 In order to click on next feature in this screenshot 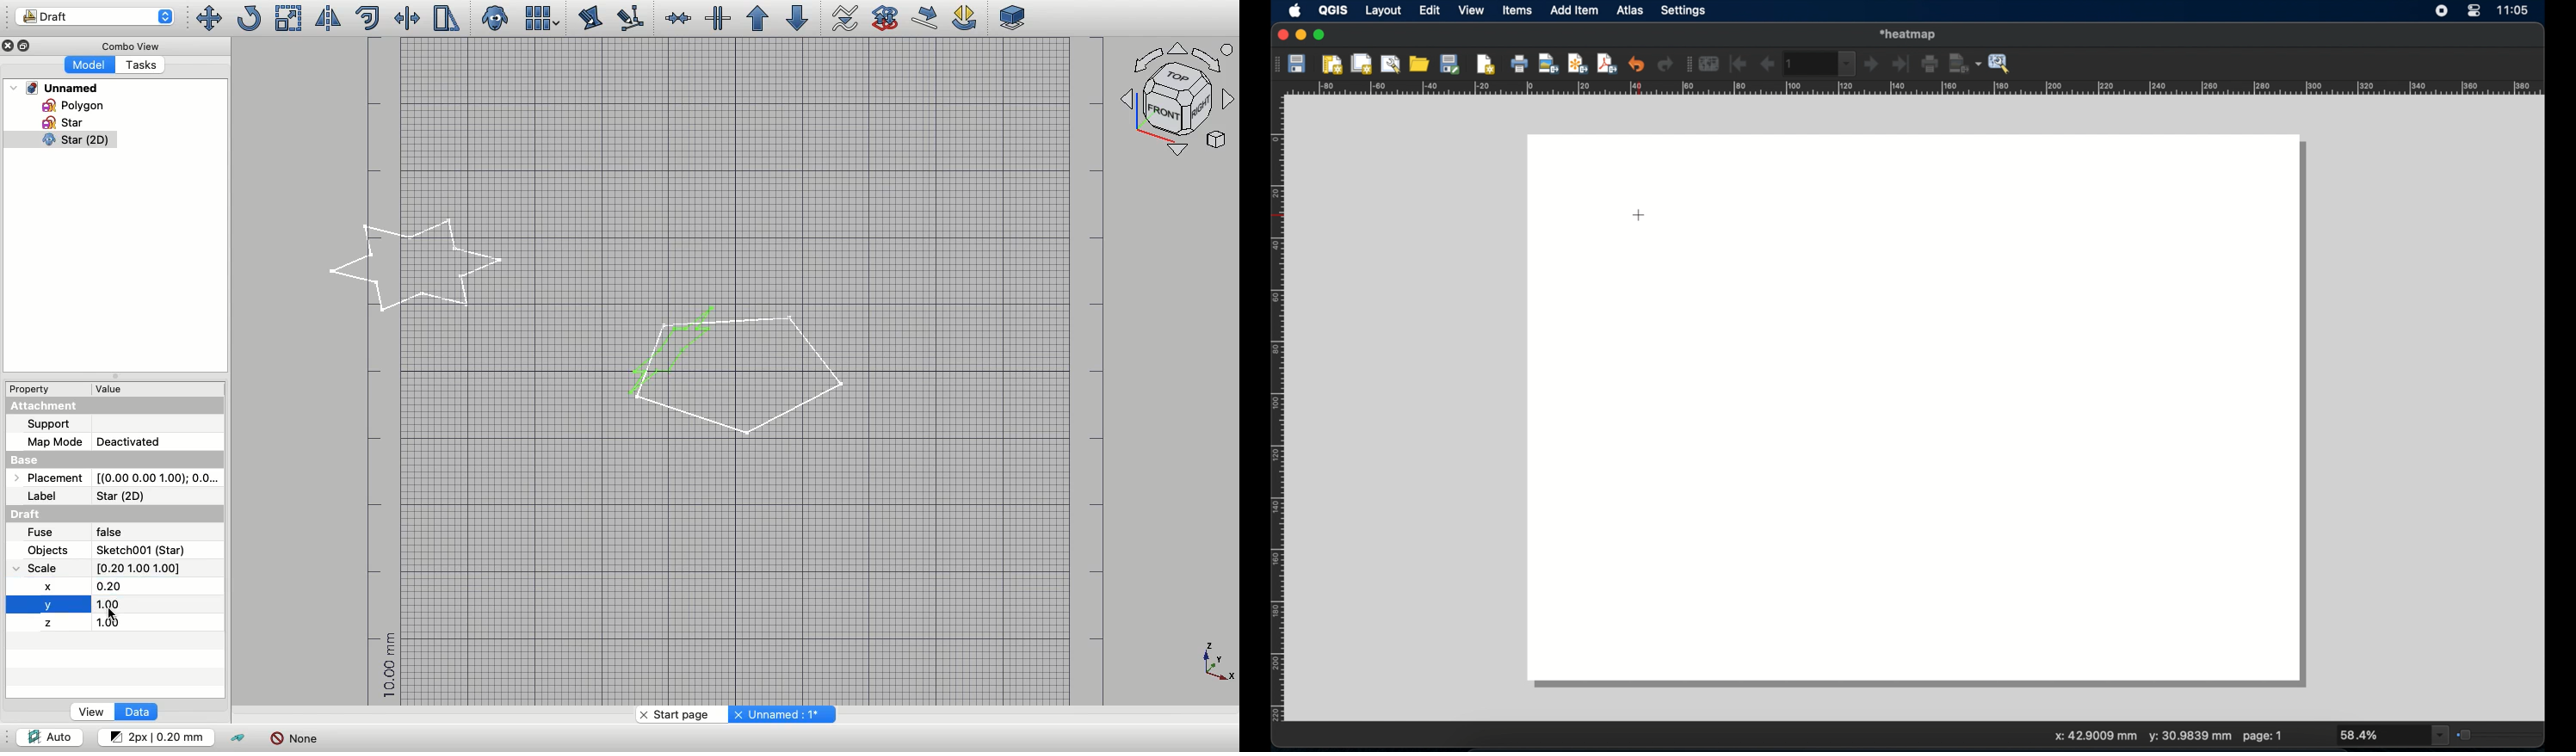, I will do `click(1872, 65)`.